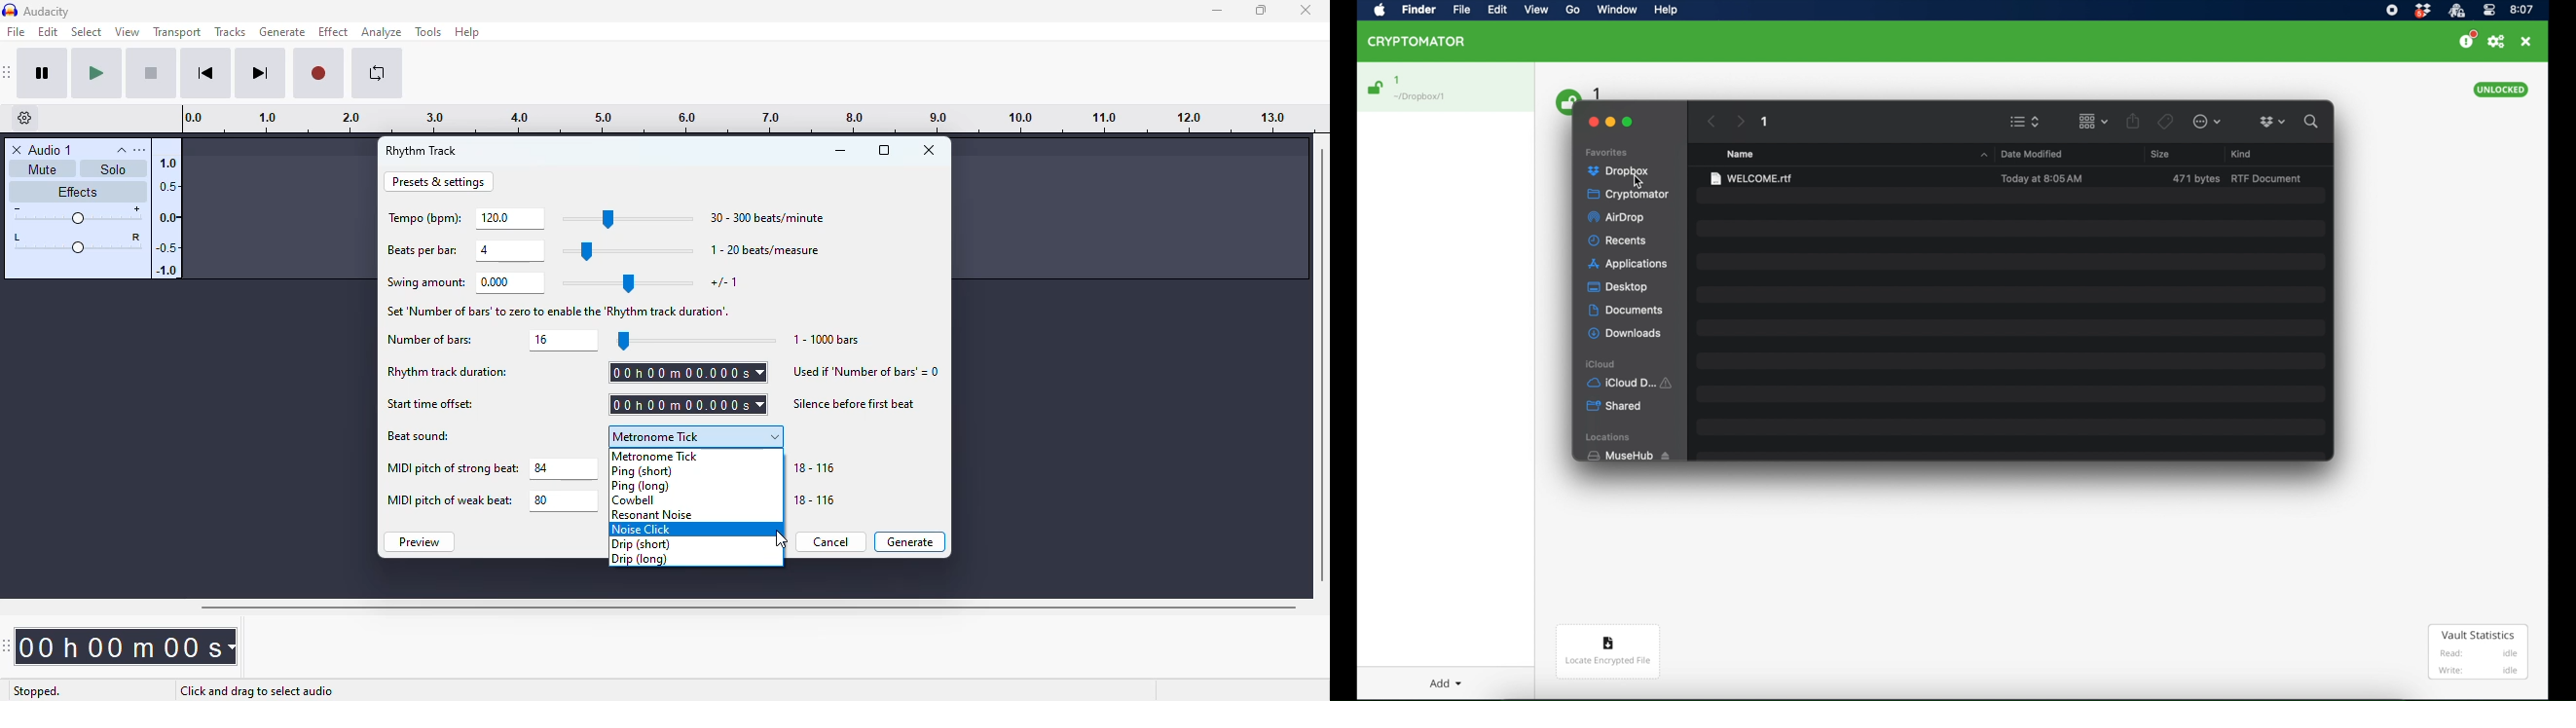 This screenshot has width=2576, height=728. Describe the element at coordinates (378, 73) in the screenshot. I see `enable looping` at that location.